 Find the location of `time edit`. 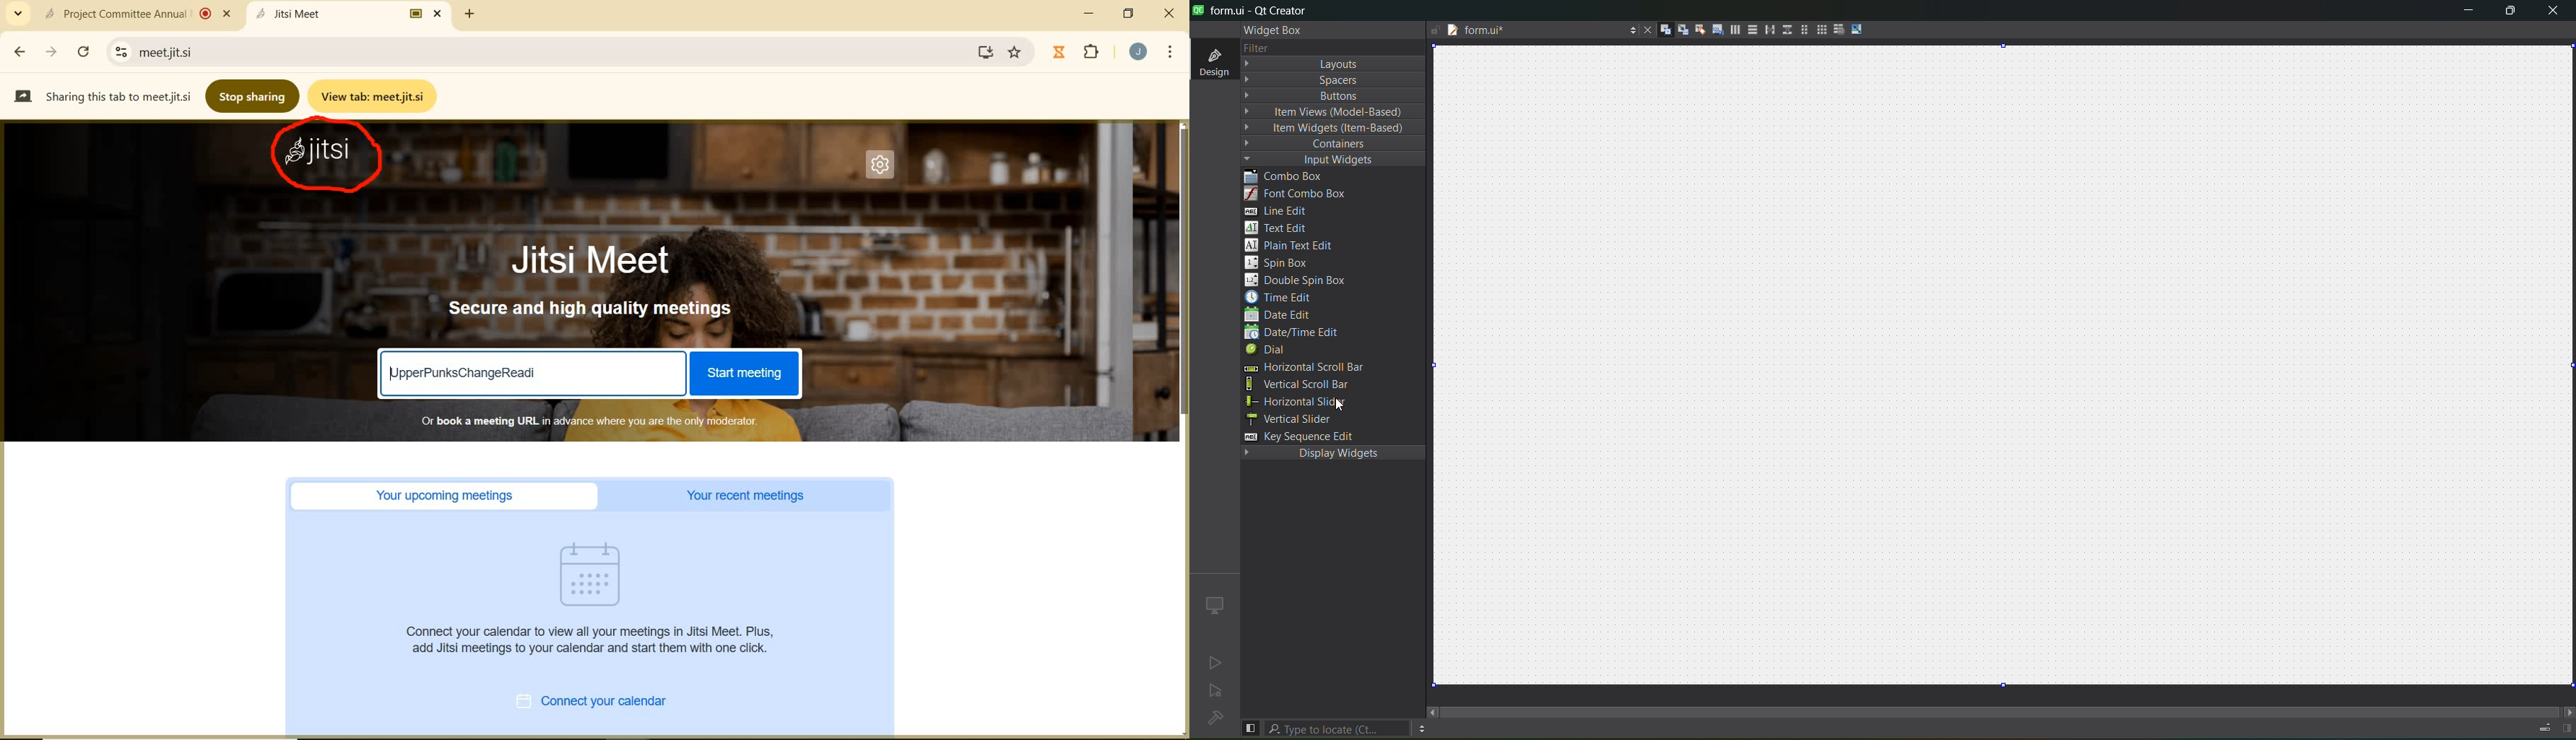

time edit is located at coordinates (1285, 298).